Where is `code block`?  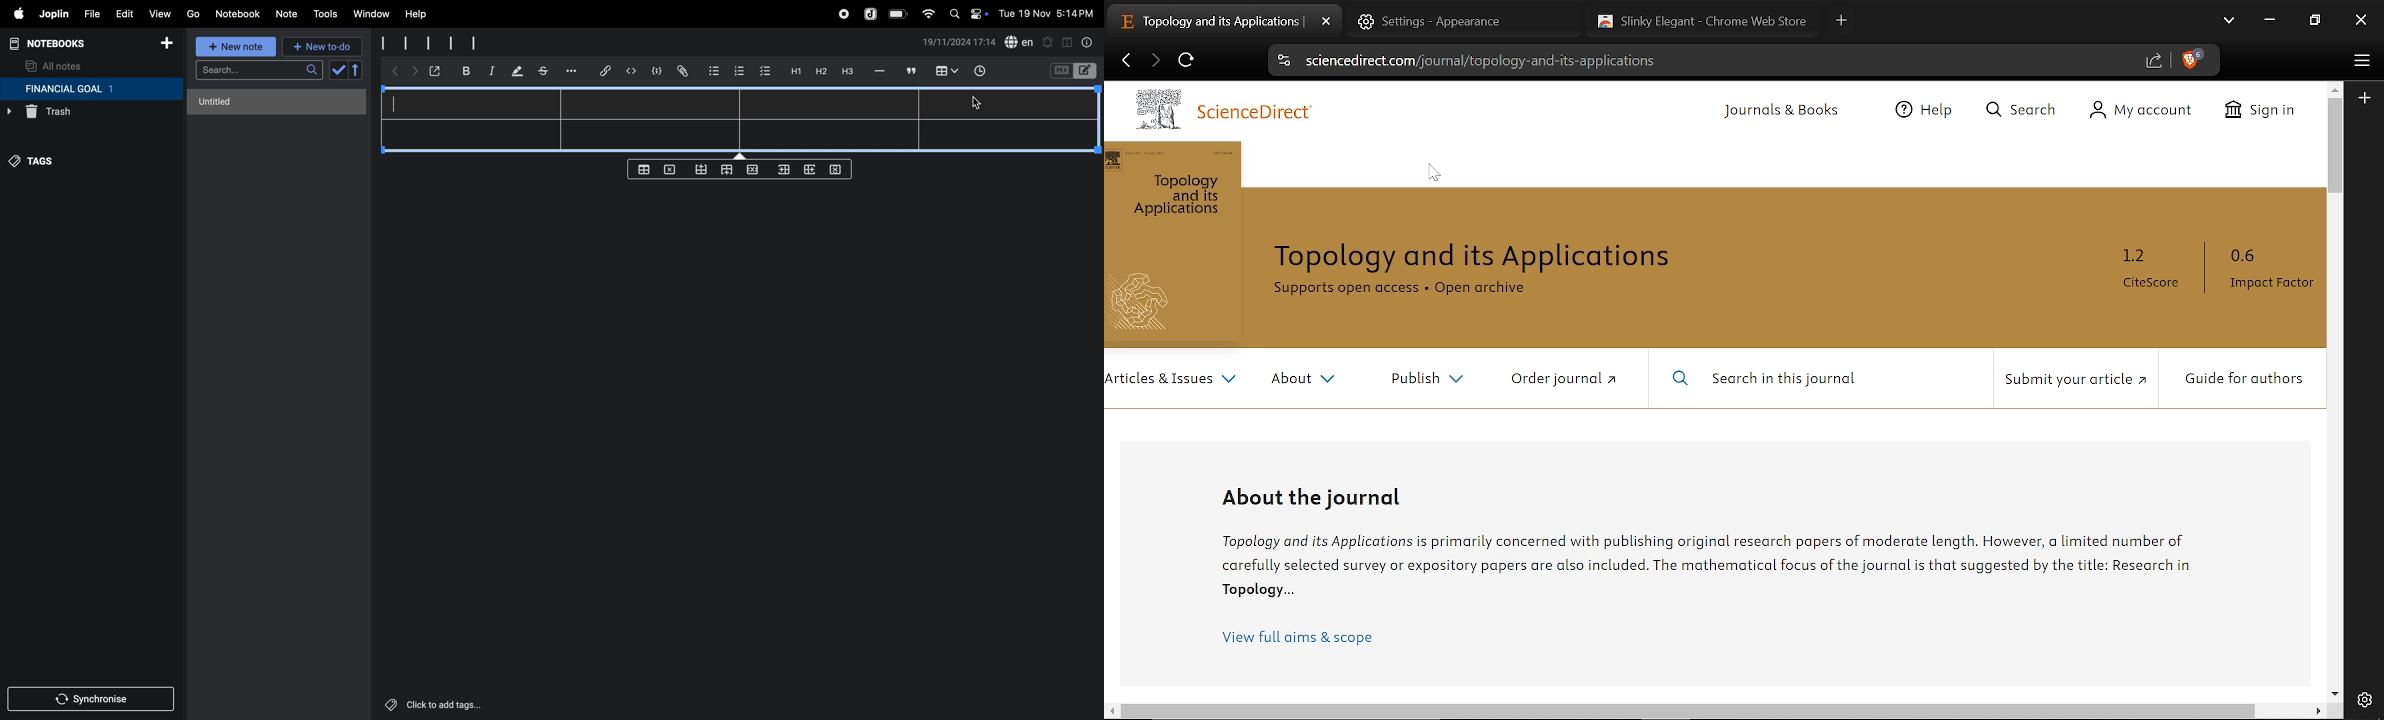
code block is located at coordinates (653, 71).